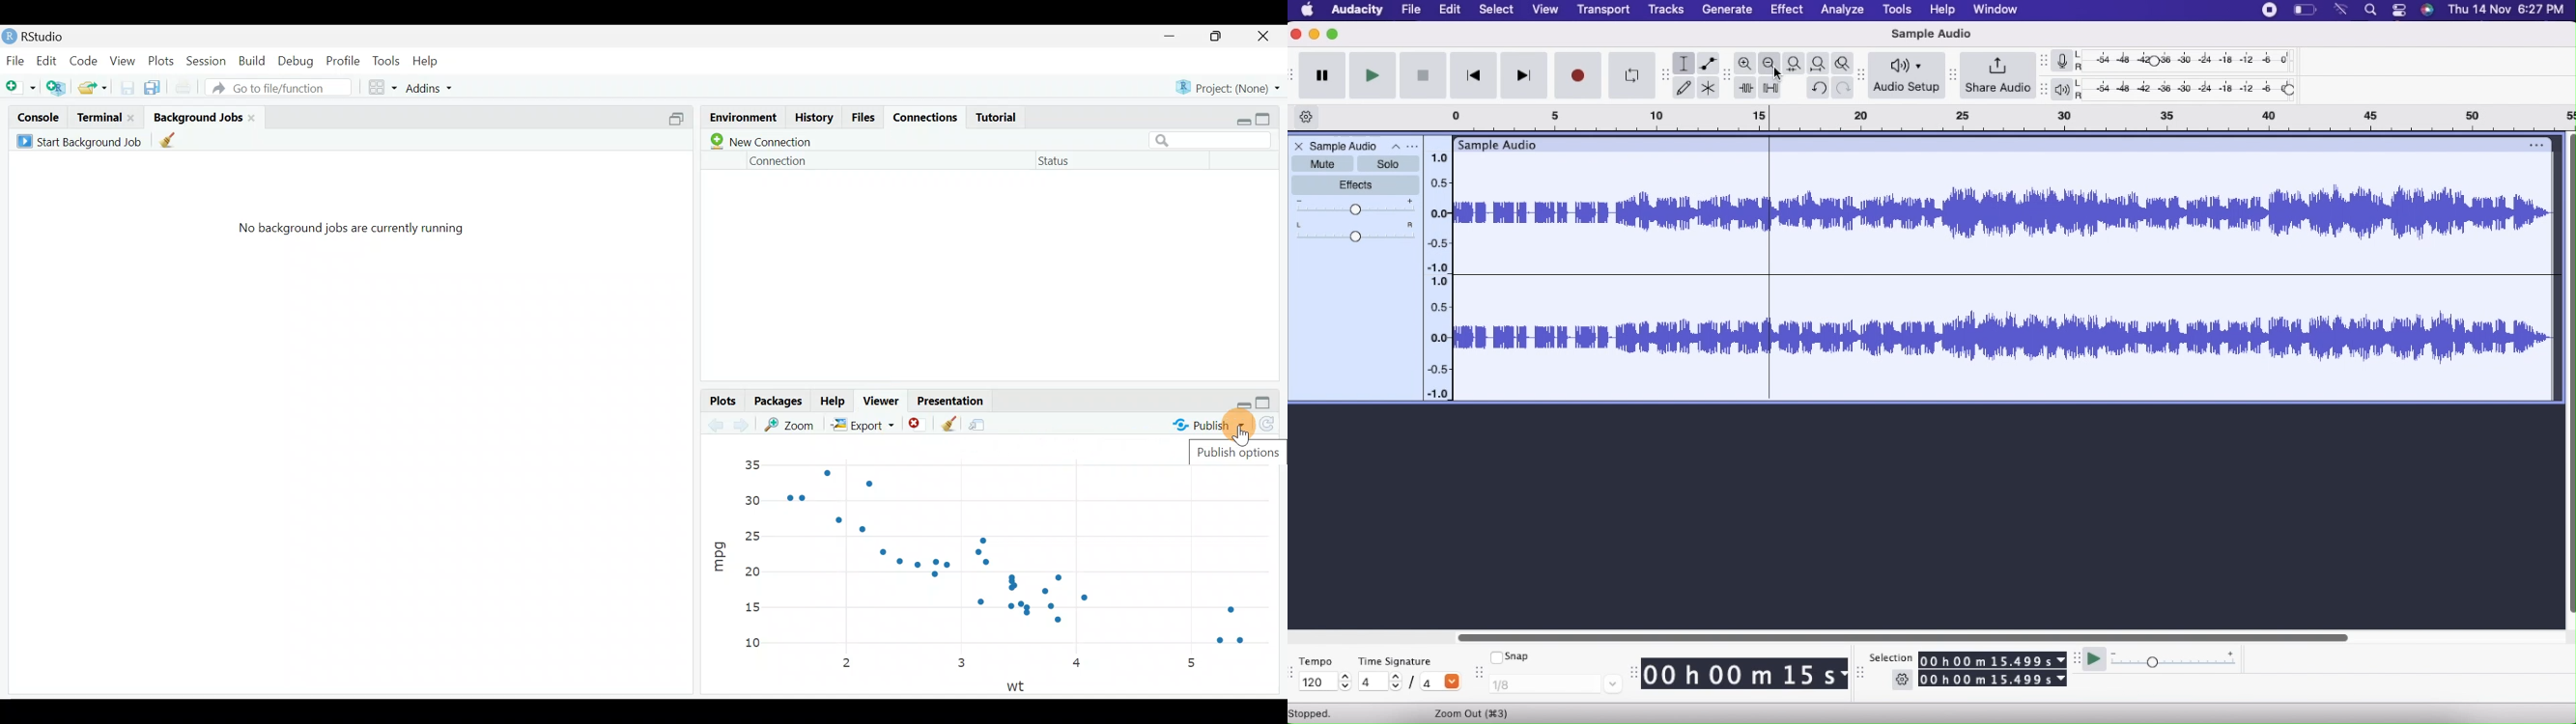  What do you see at coordinates (1215, 139) in the screenshot?
I see `Search bar` at bounding box center [1215, 139].